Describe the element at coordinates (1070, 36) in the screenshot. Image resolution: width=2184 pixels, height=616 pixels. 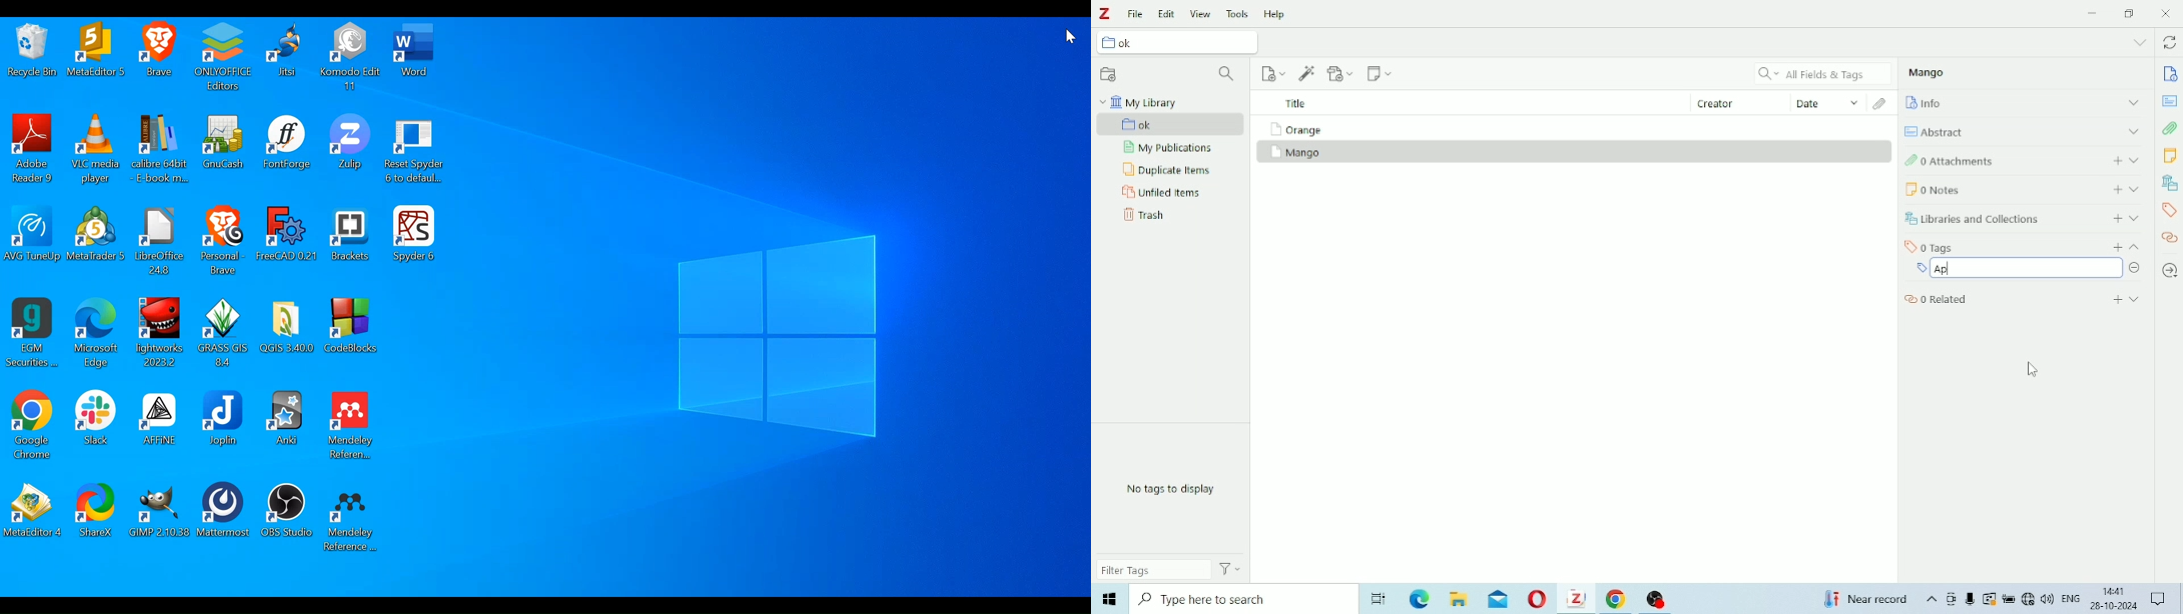
I see `cursor` at that location.